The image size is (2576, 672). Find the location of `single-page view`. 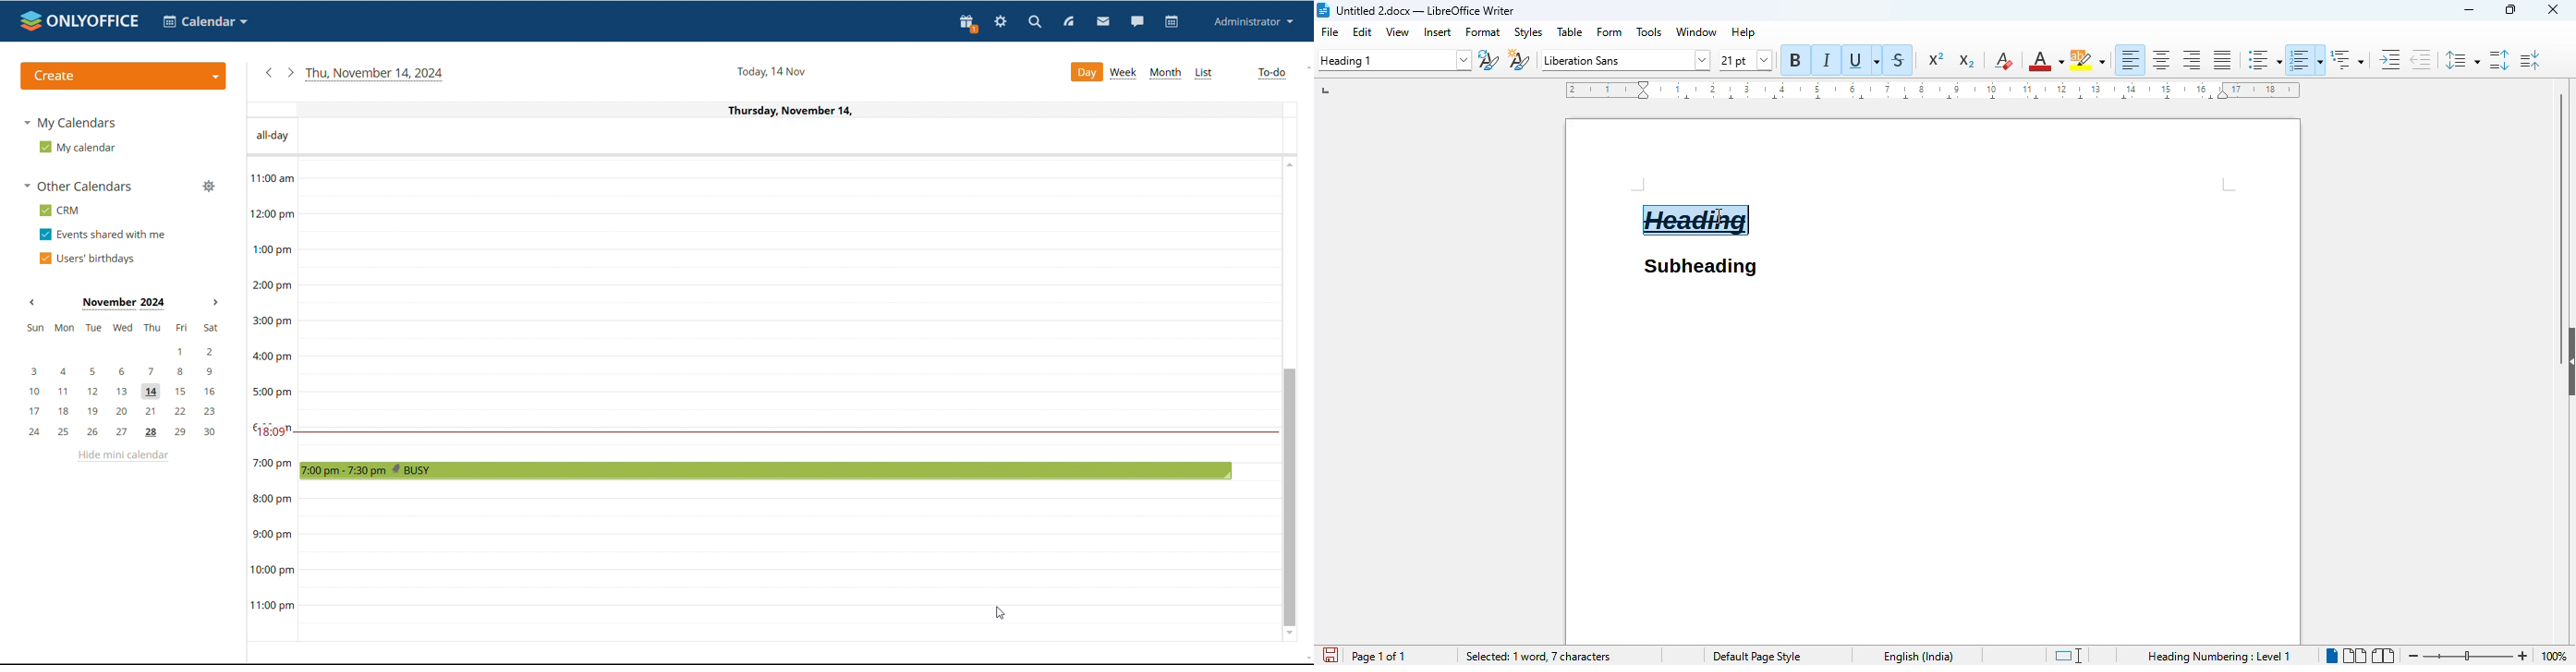

single-page view is located at coordinates (2331, 654).